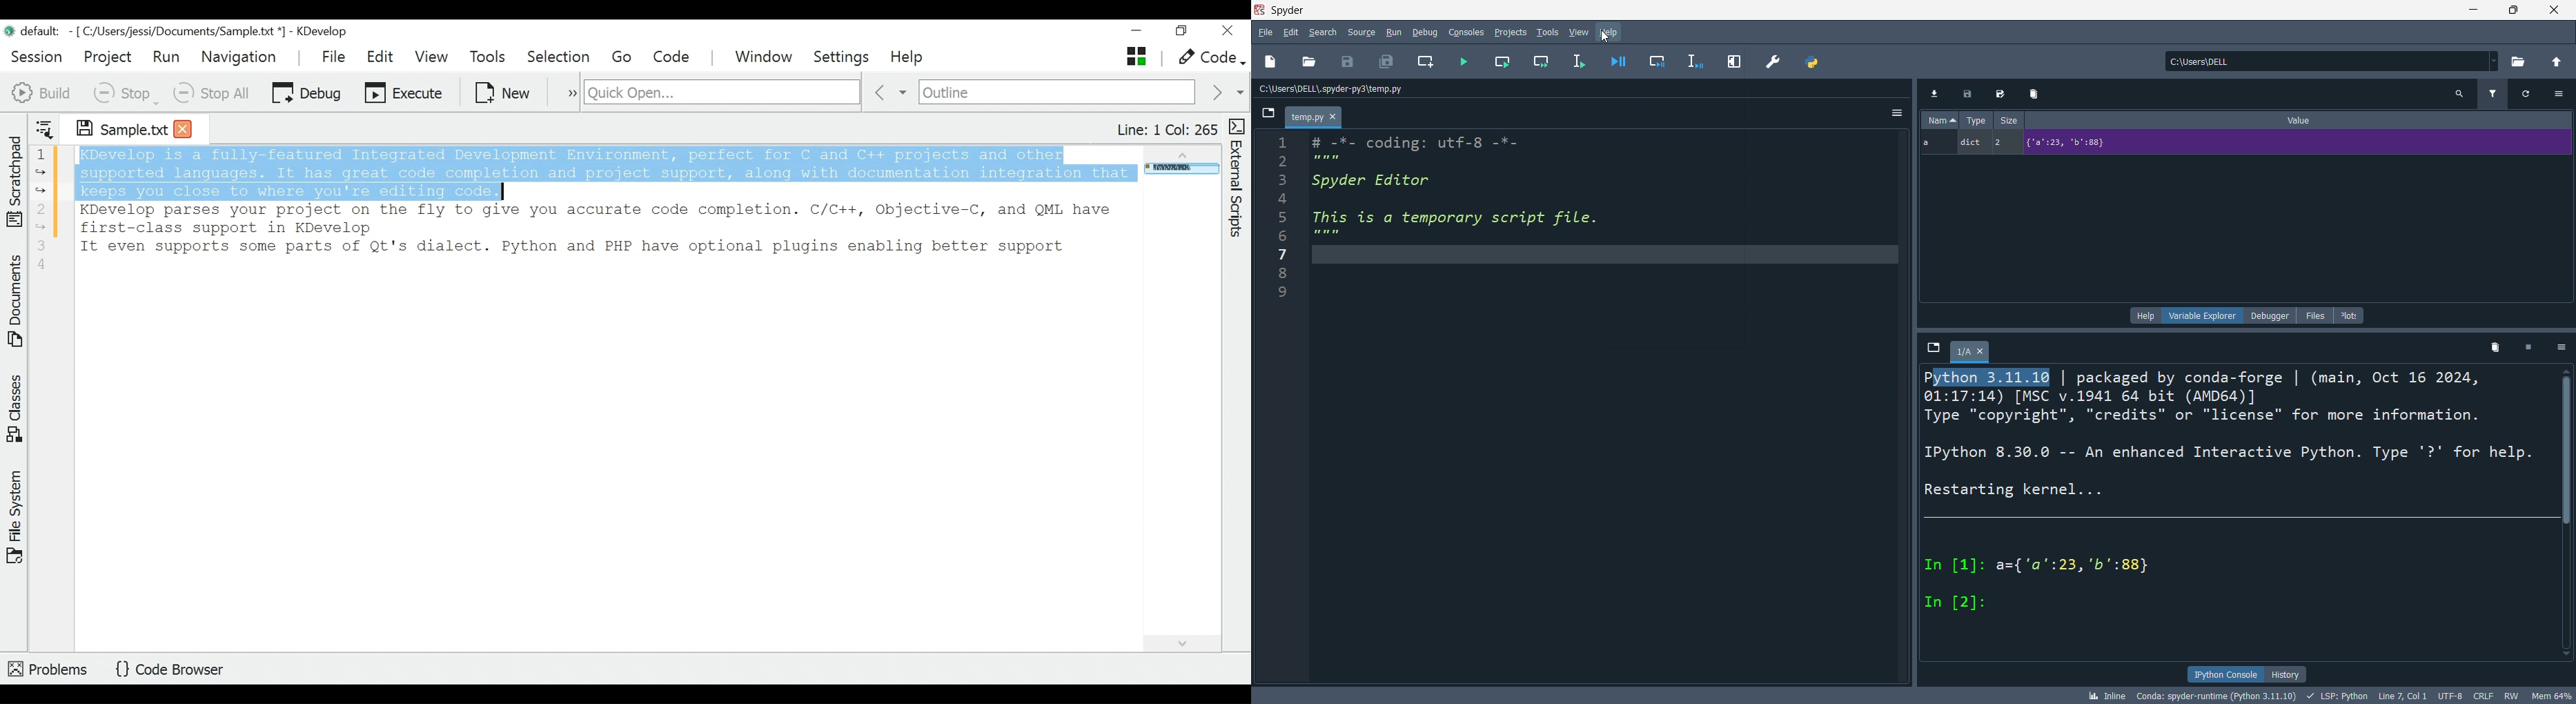 This screenshot has width=2576, height=728. I want to click on Go, so click(624, 57).